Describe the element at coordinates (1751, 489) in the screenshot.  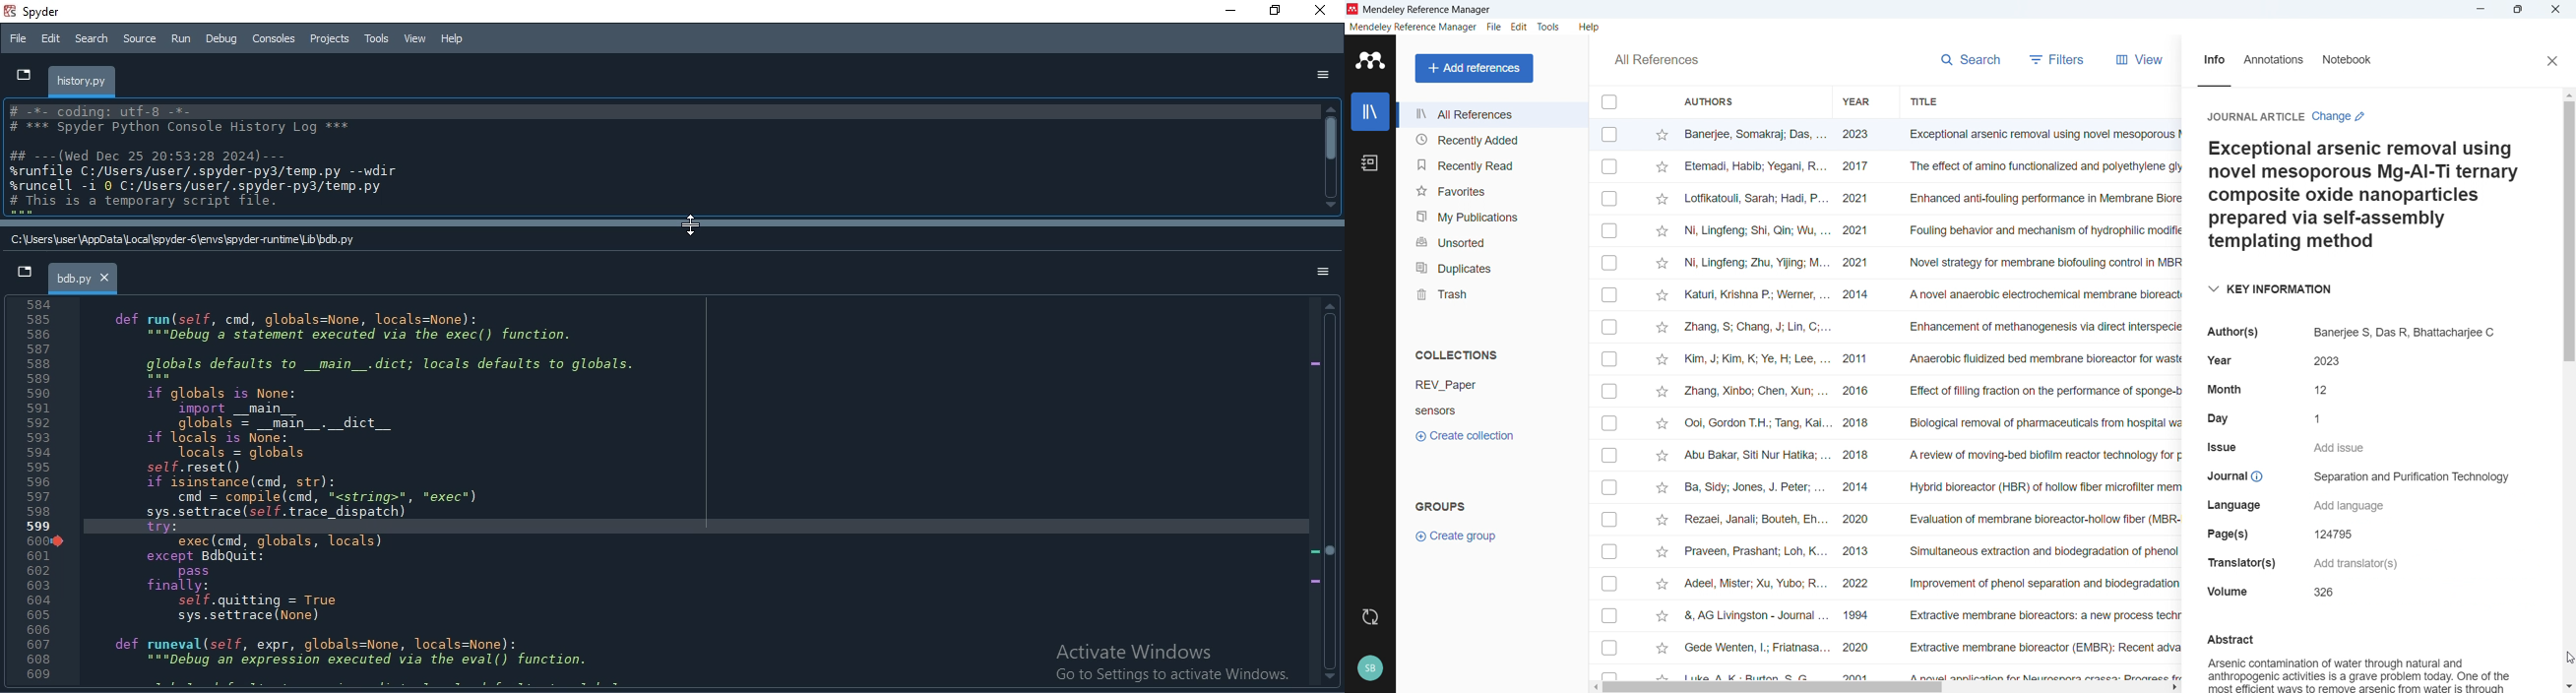
I see `ba,stdy,jones,j peter` at that location.